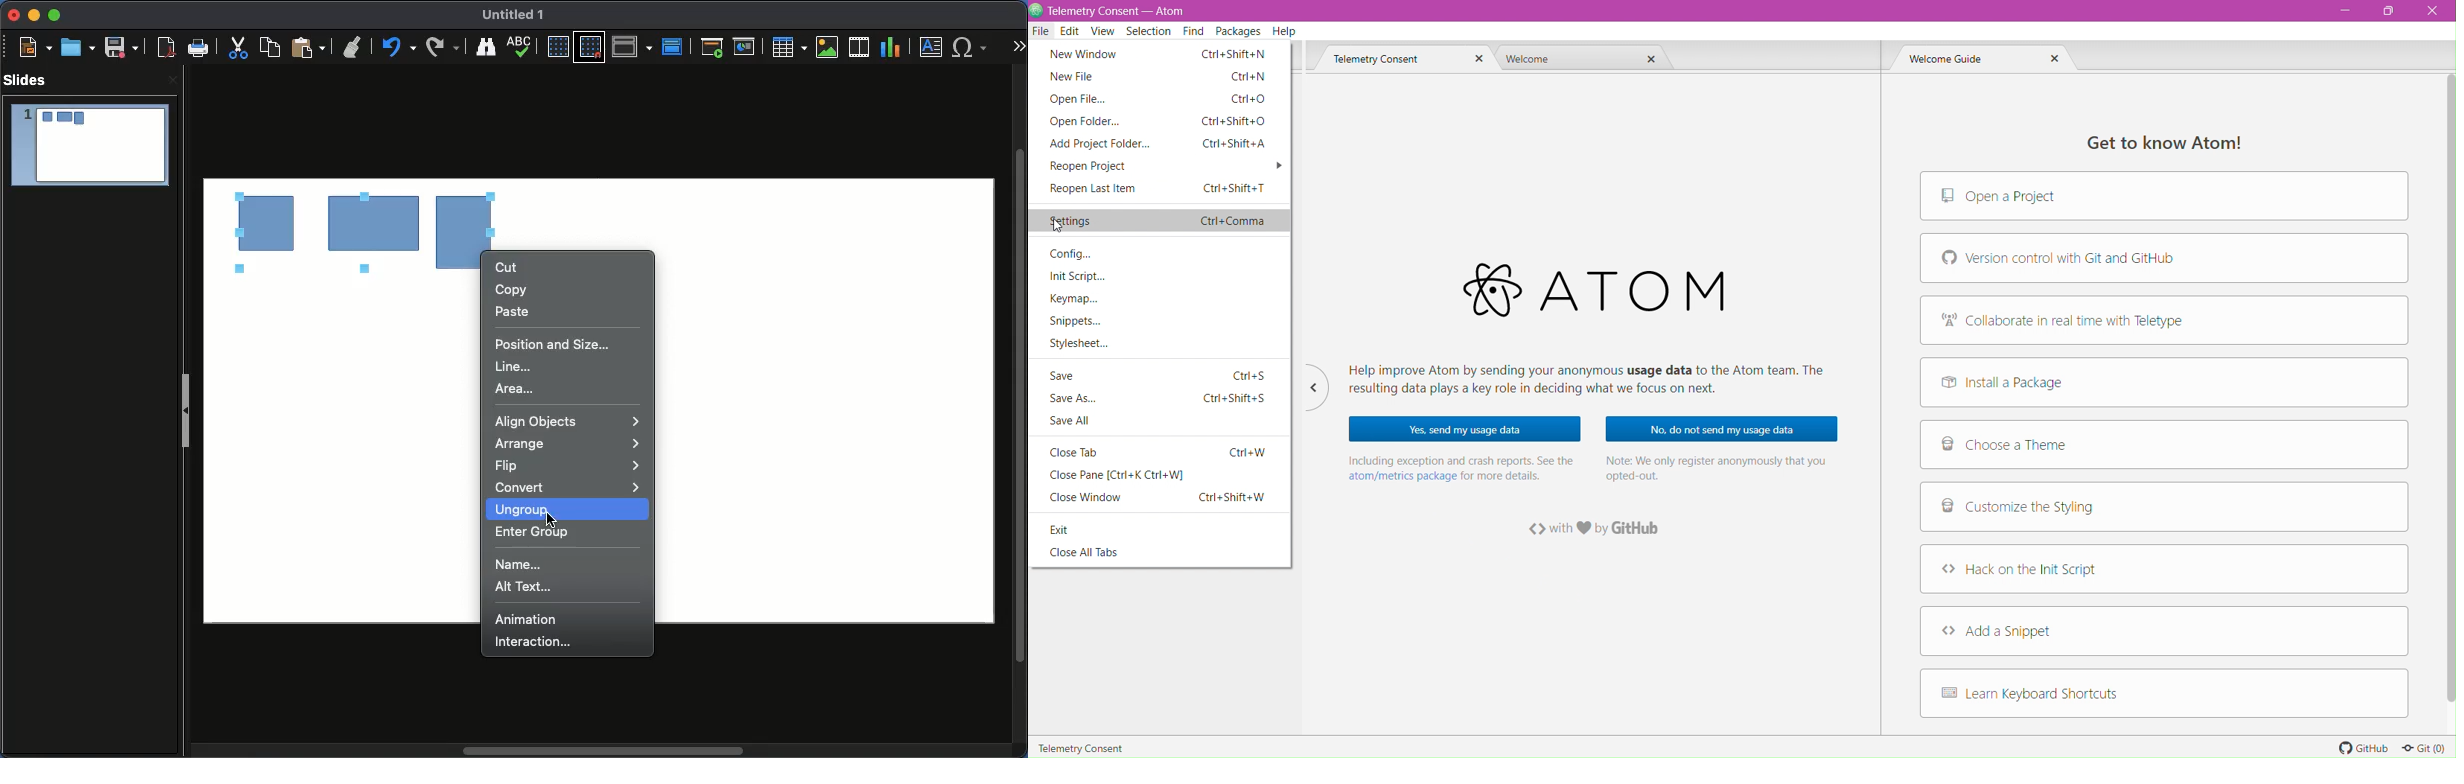  Describe the element at coordinates (519, 510) in the screenshot. I see `Ungroup` at that location.